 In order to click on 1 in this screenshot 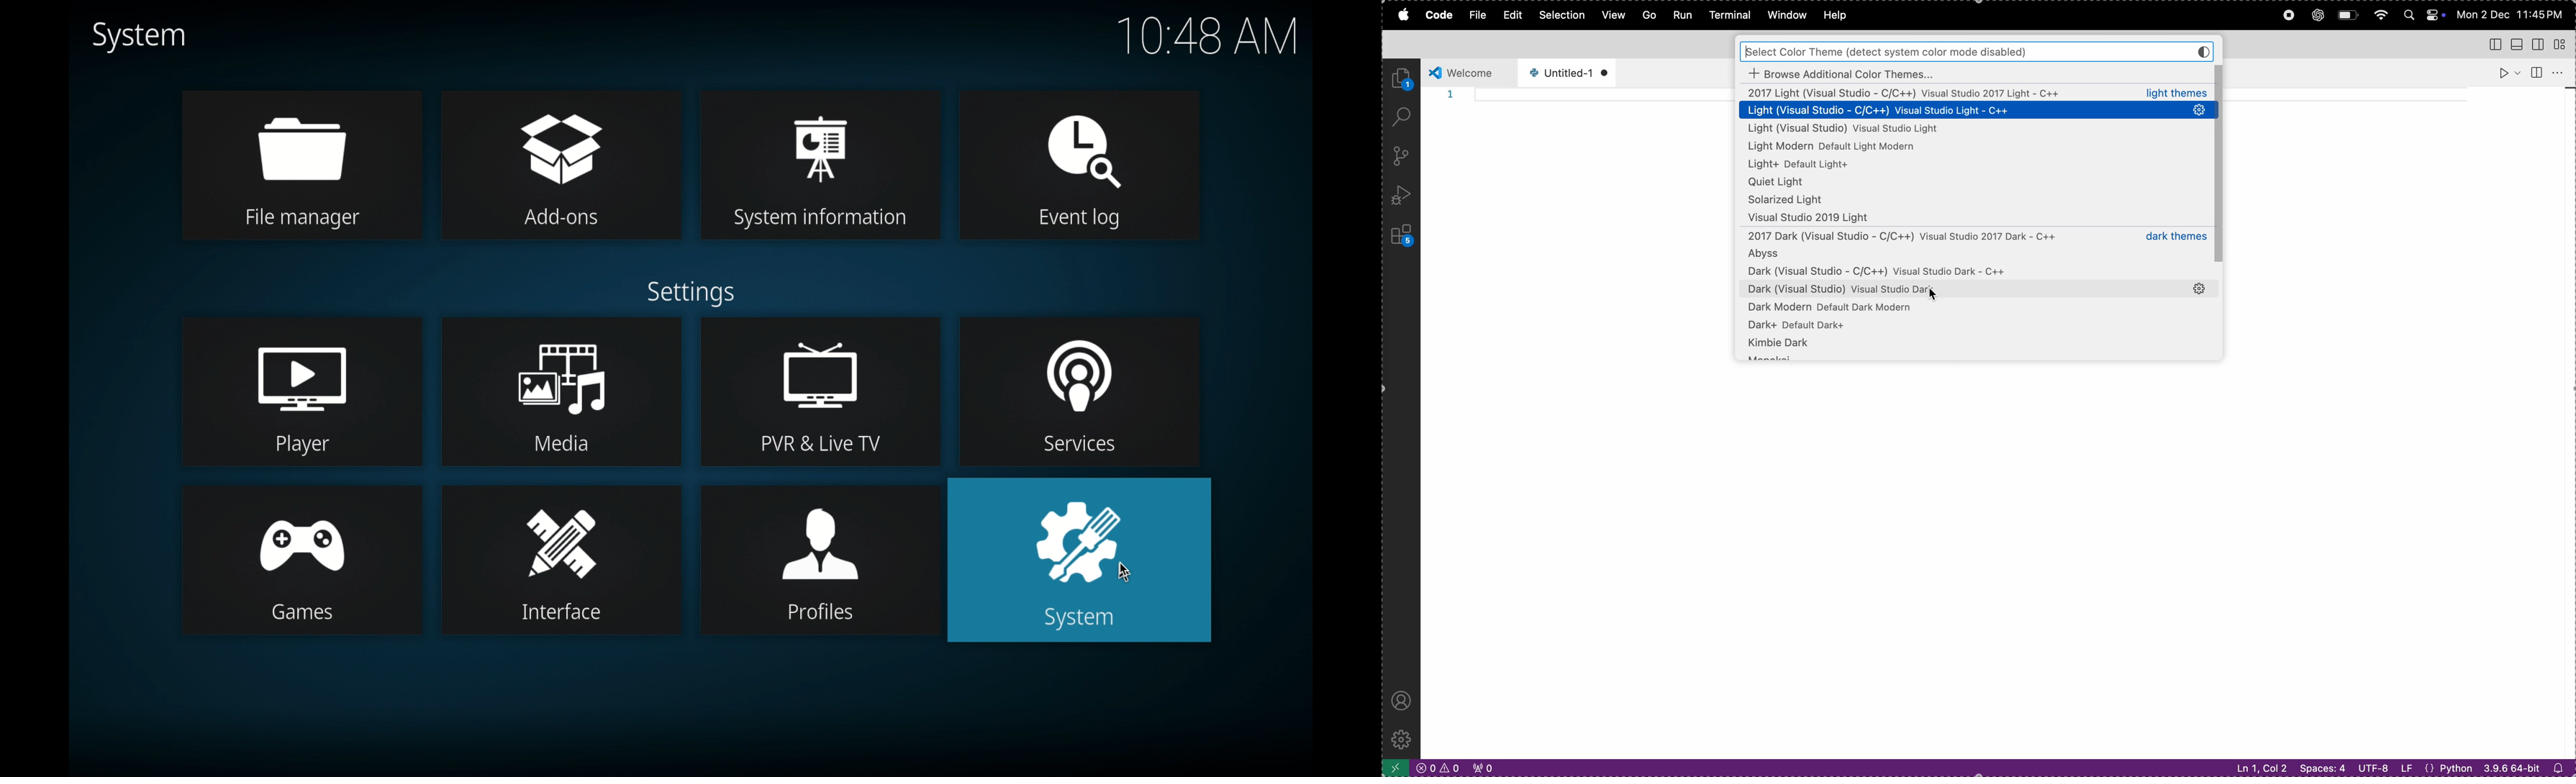, I will do `click(1450, 95)`.